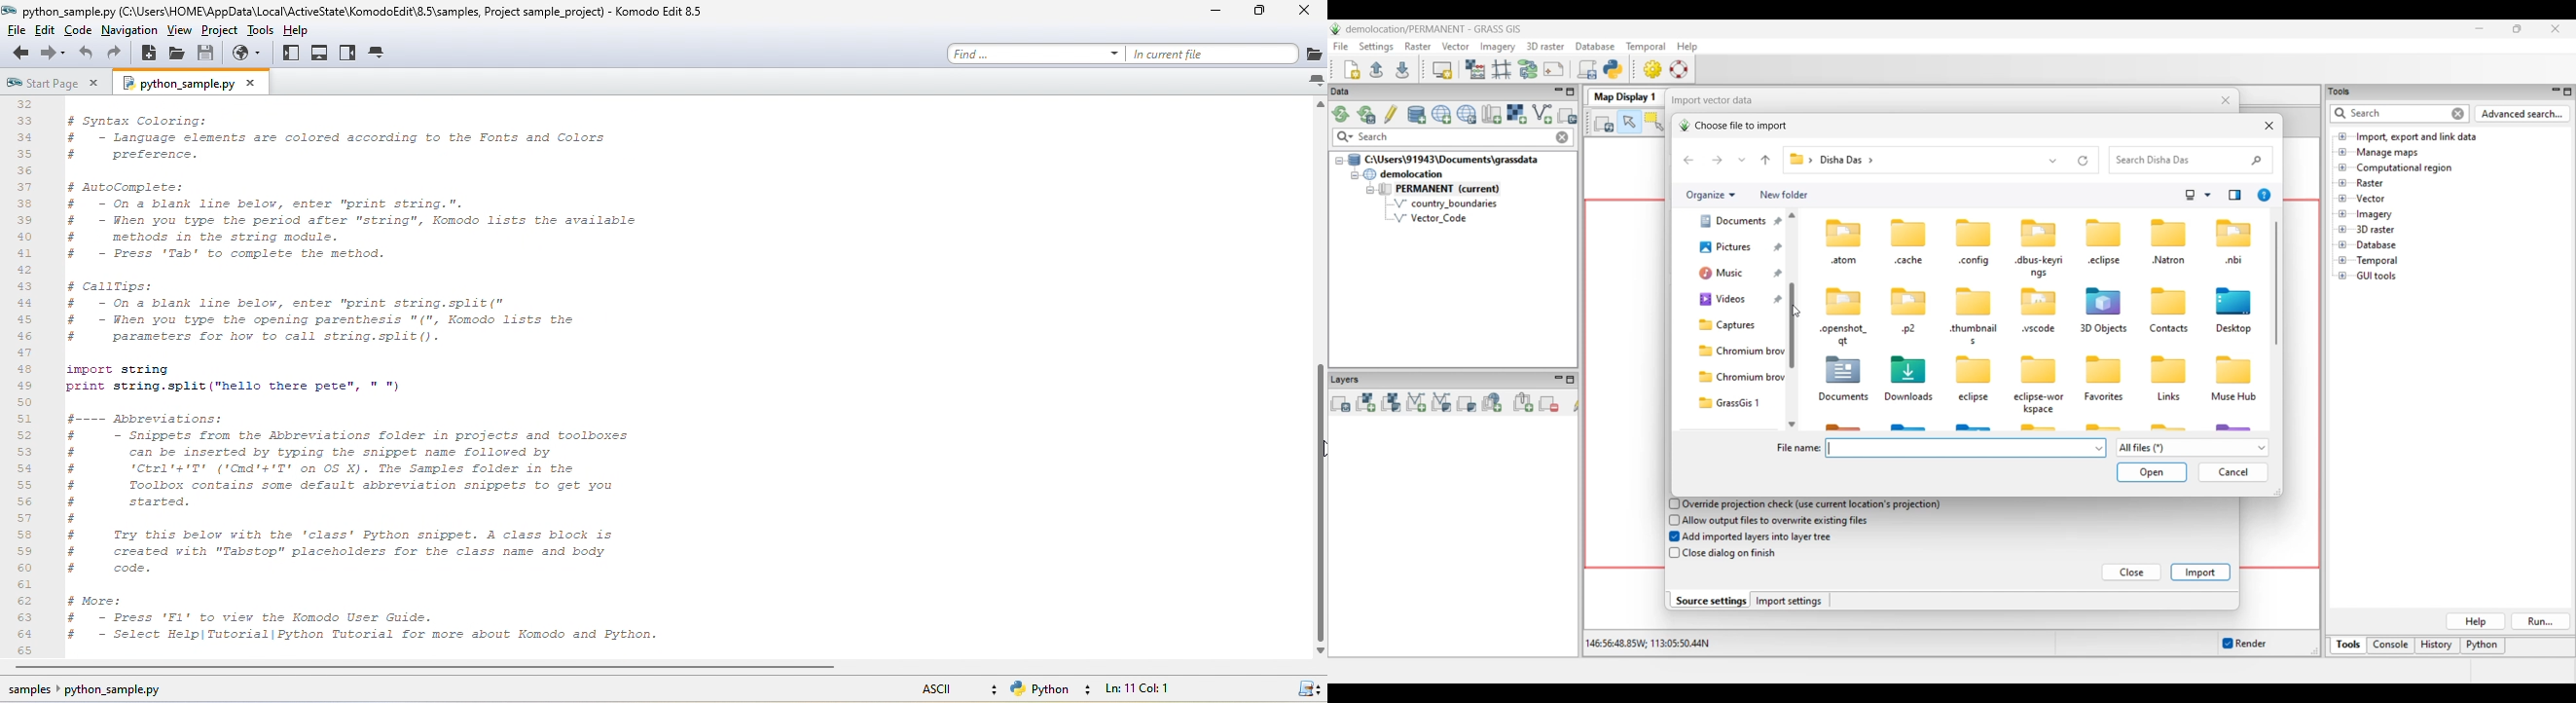 This screenshot has width=2576, height=728. What do you see at coordinates (128, 31) in the screenshot?
I see `navigation` at bounding box center [128, 31].